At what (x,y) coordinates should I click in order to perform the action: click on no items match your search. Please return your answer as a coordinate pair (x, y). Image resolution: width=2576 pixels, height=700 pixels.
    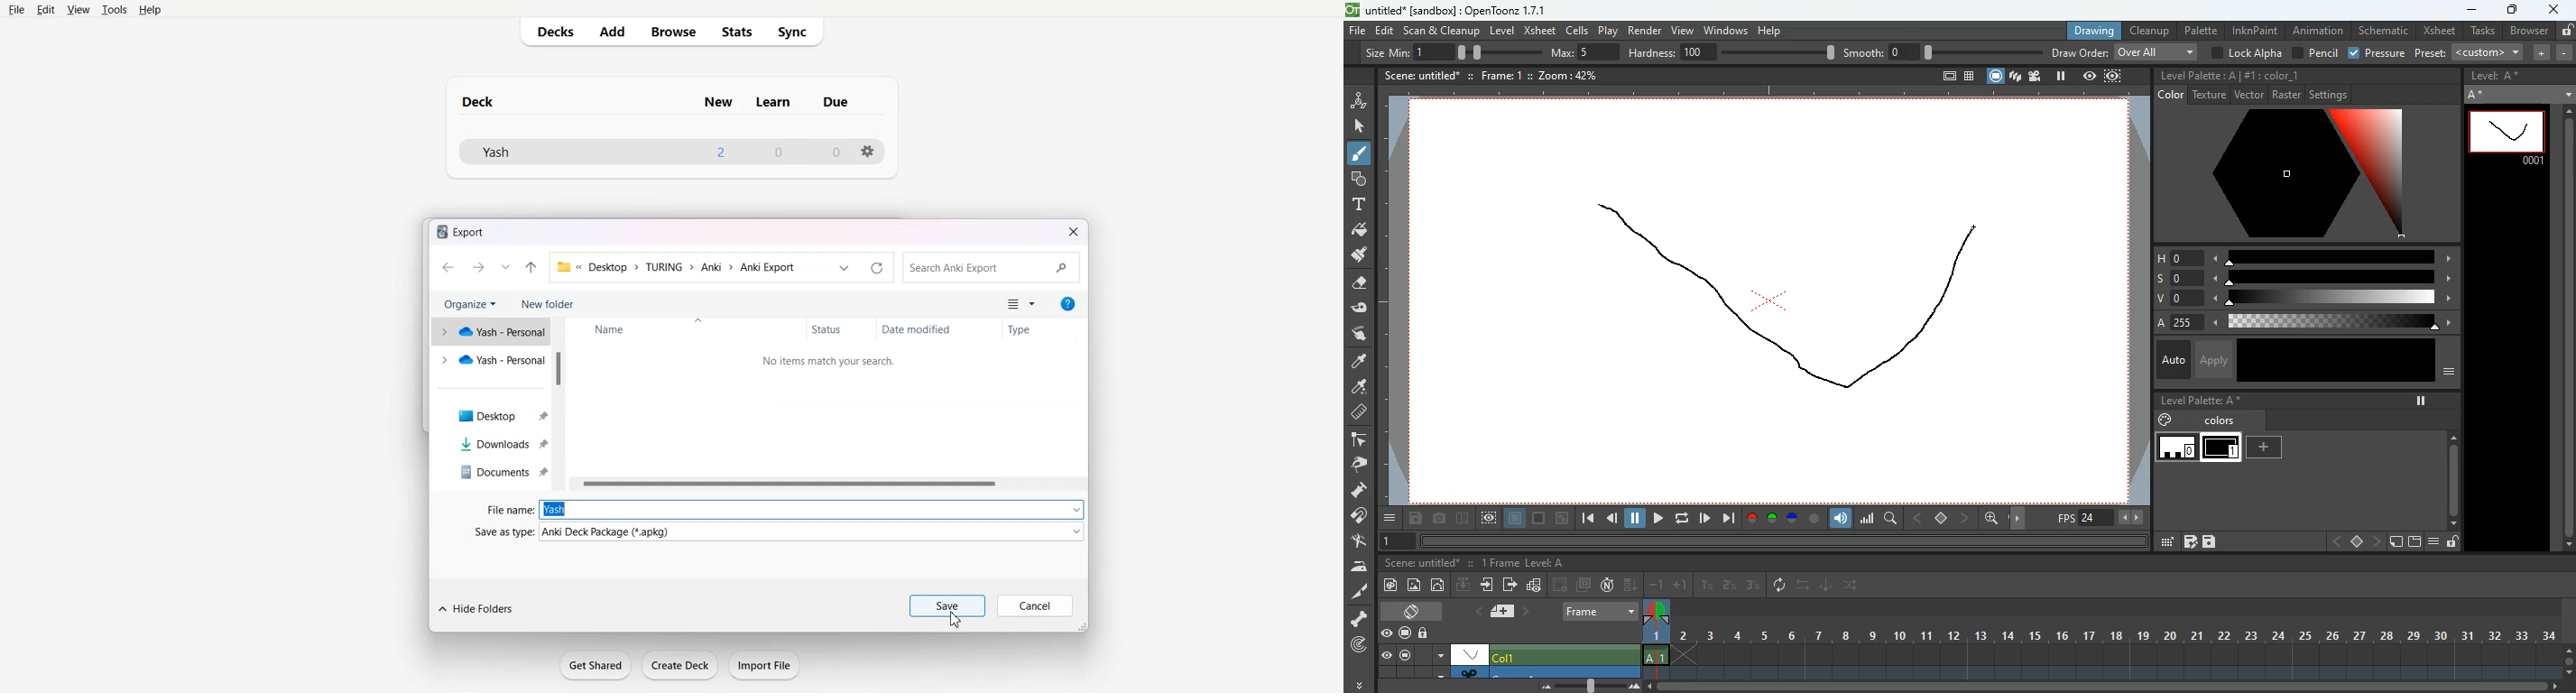
    Looking at the image, I should click on (827, 360).